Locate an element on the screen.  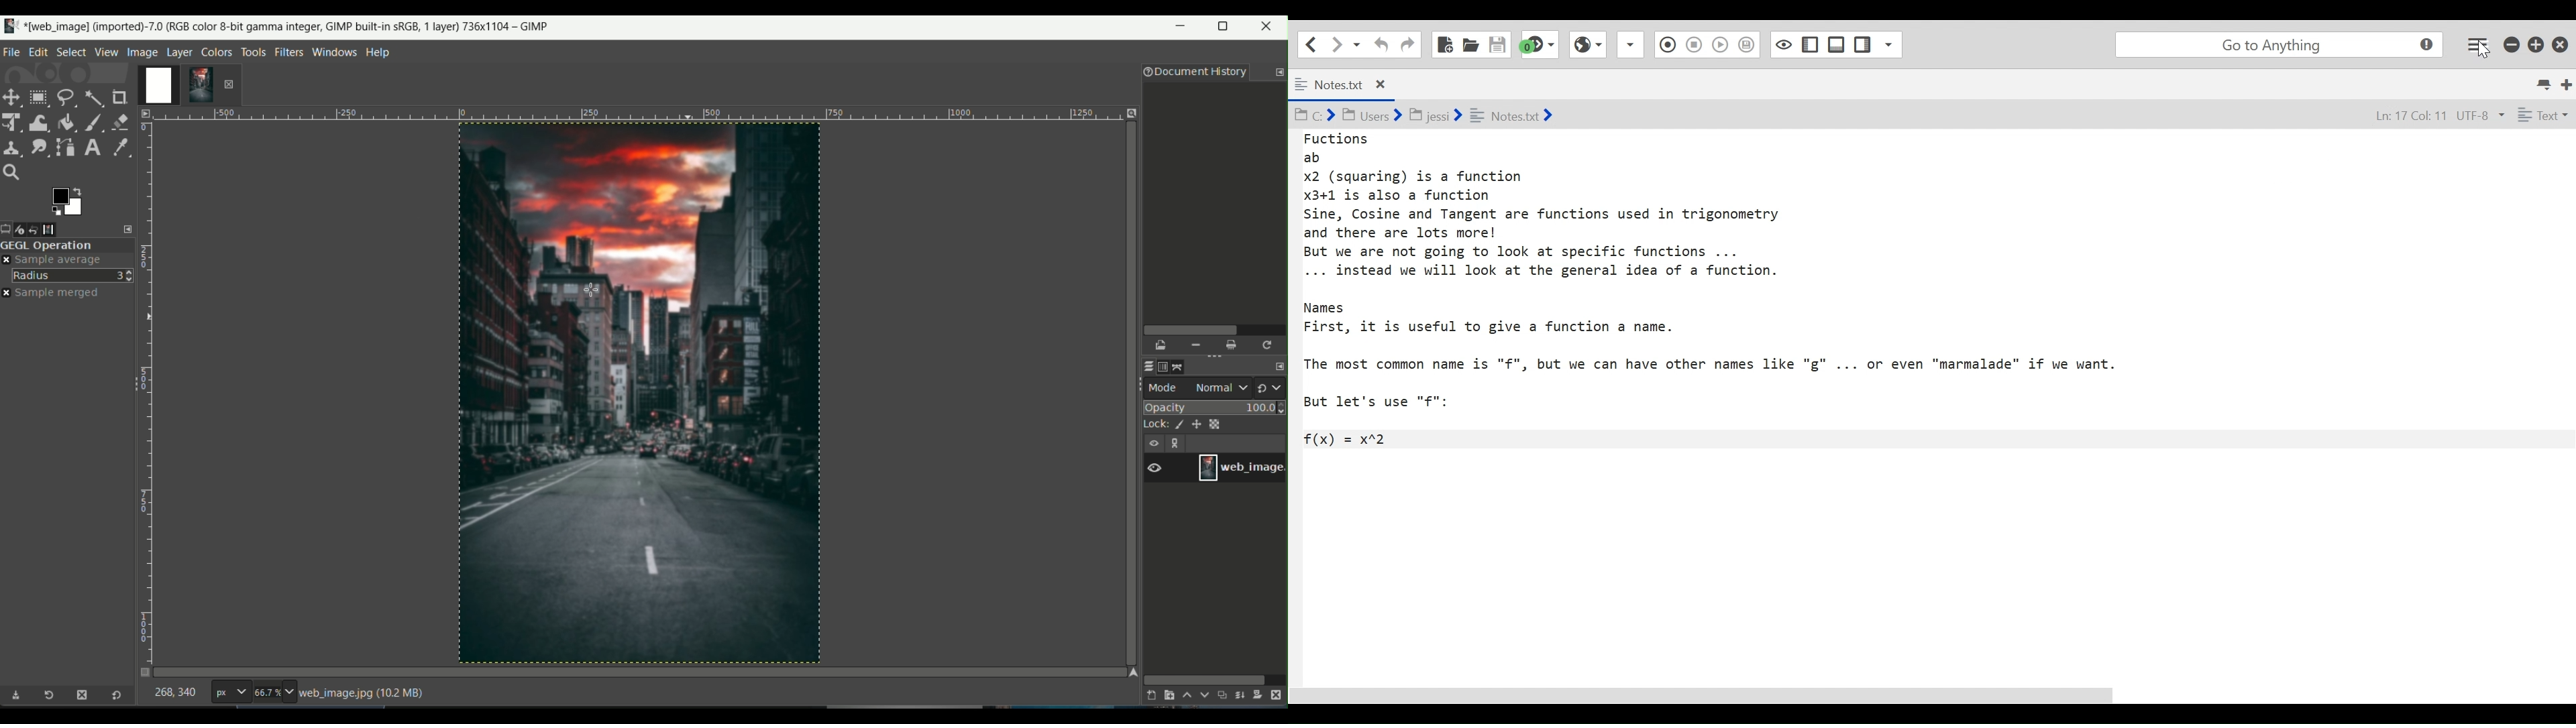
view tab is located at coordinates (105, 52).